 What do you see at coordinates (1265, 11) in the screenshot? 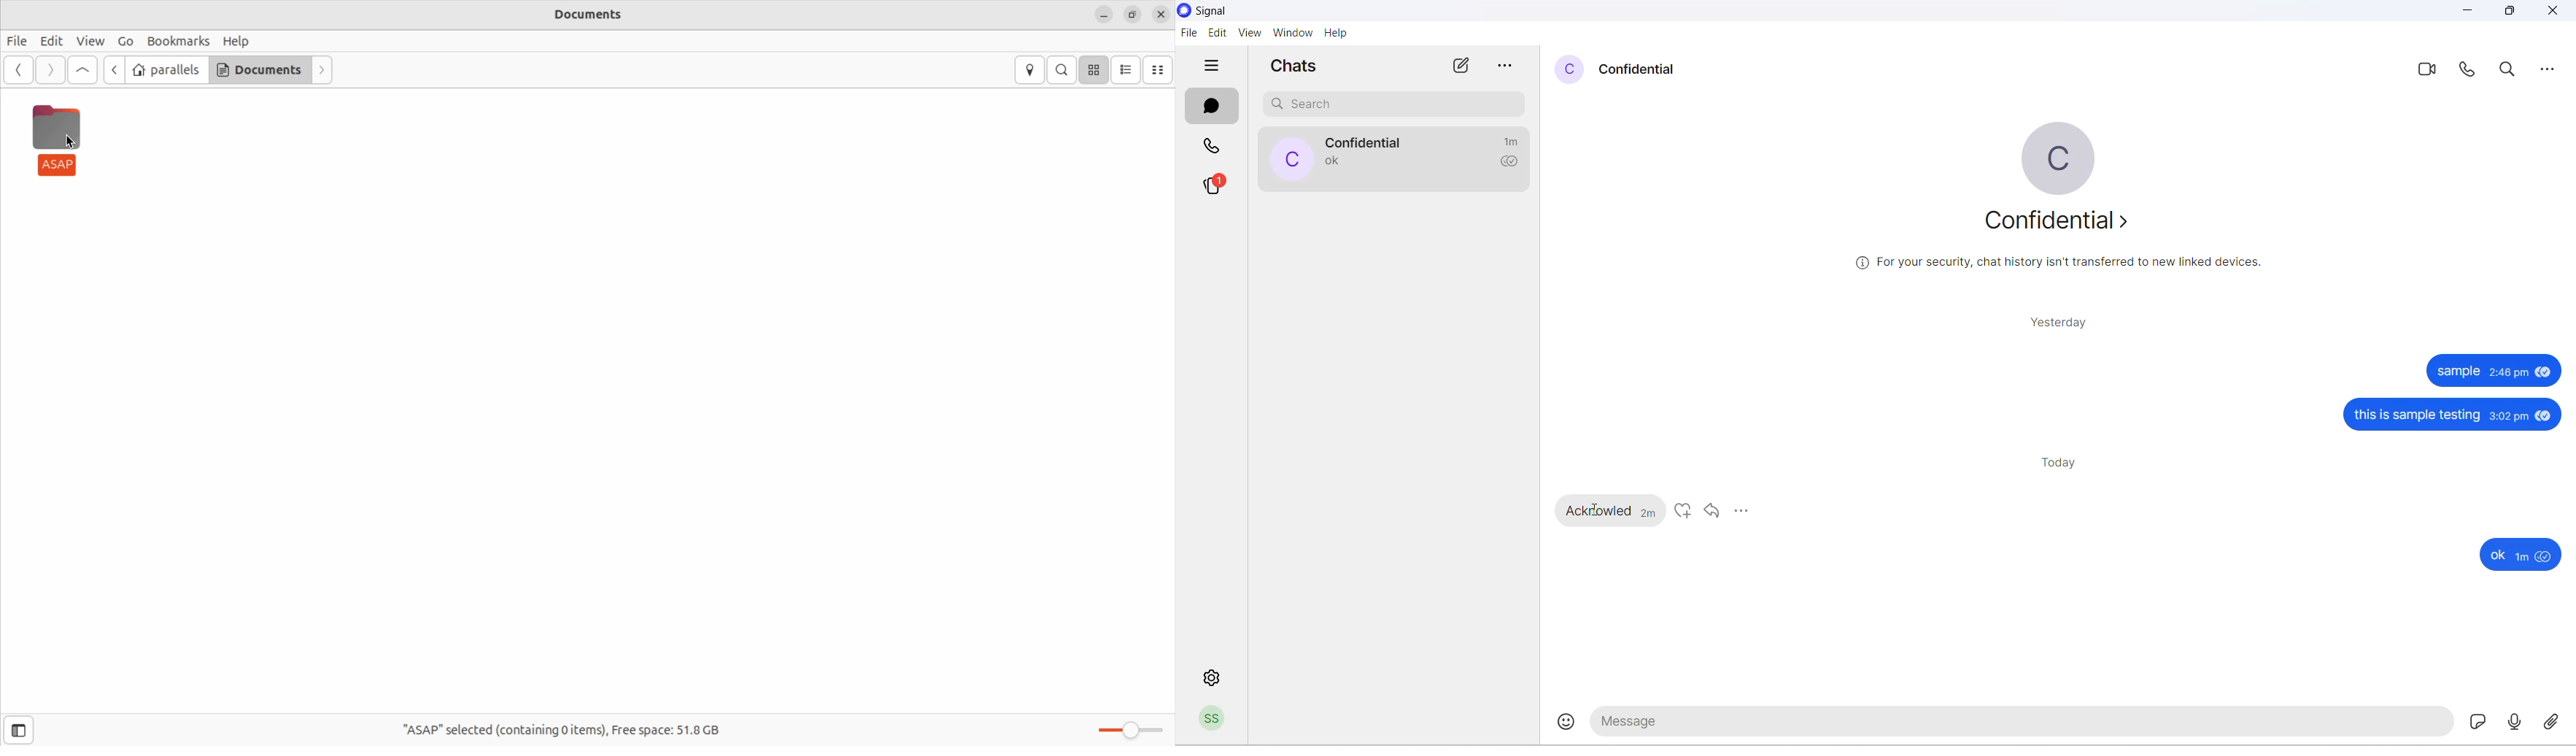
I see `application name and logo` at bounding box center [1265, 11].